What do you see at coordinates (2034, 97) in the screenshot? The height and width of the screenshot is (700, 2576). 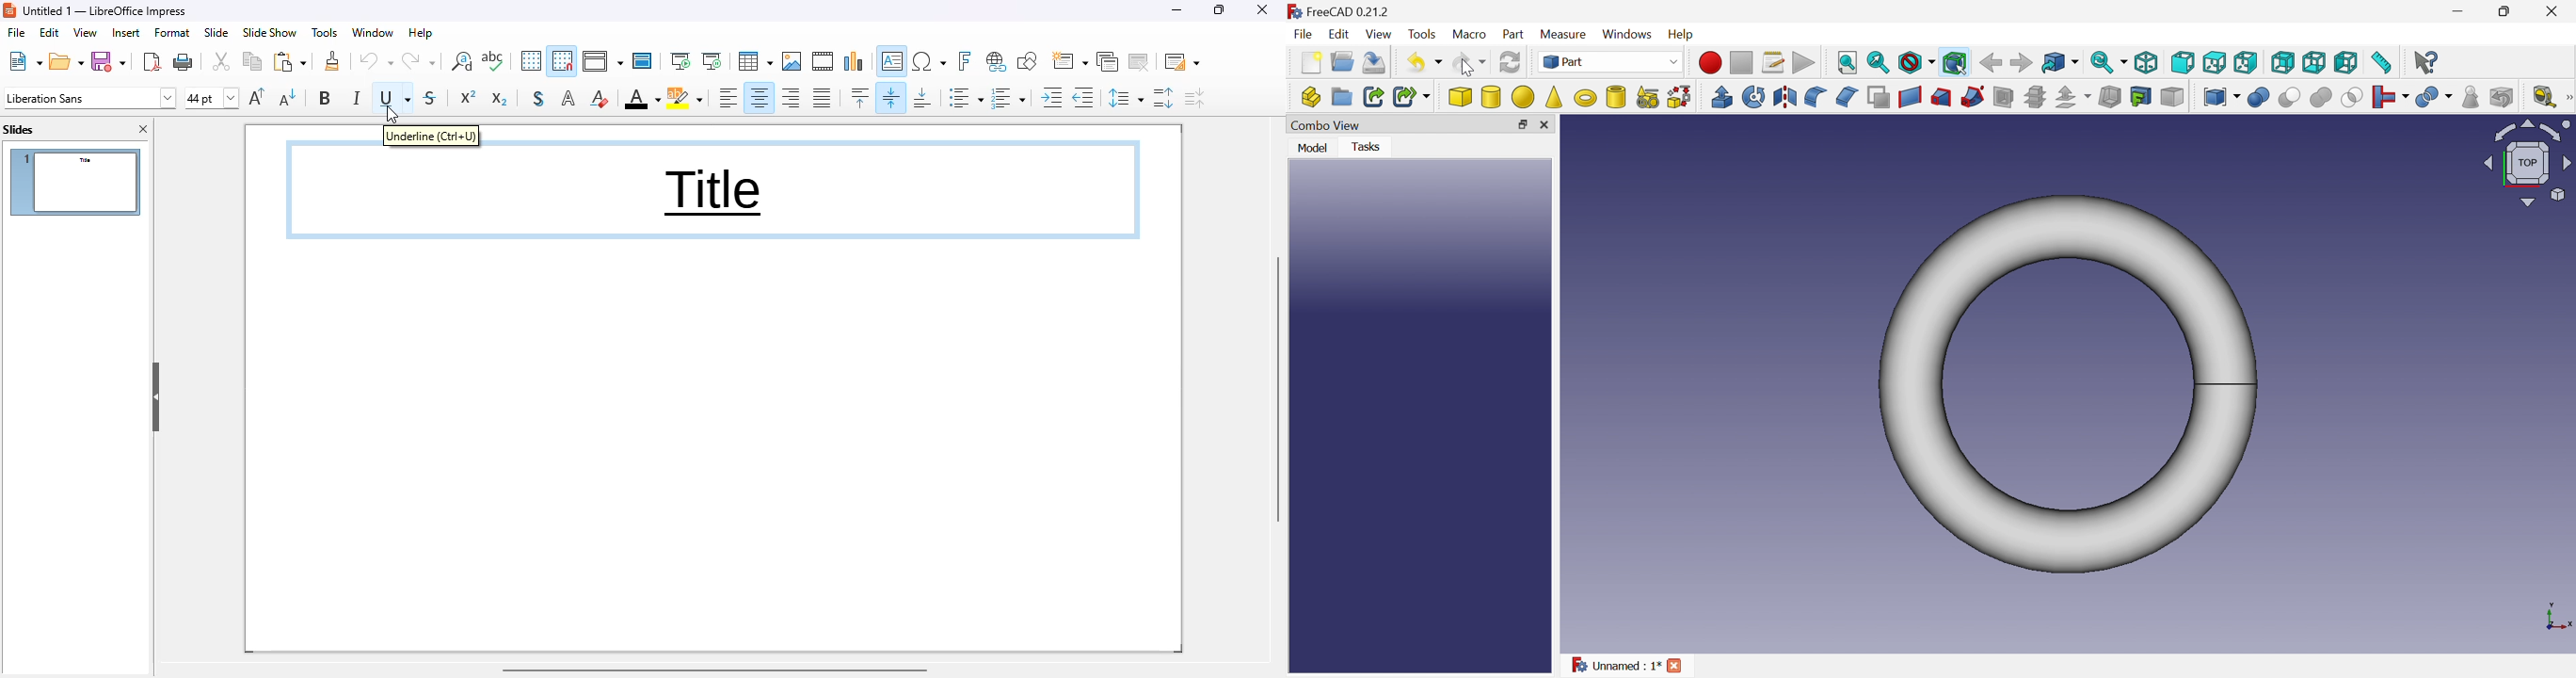 I see `Cross-sections` at bounding box center [2034, 97].